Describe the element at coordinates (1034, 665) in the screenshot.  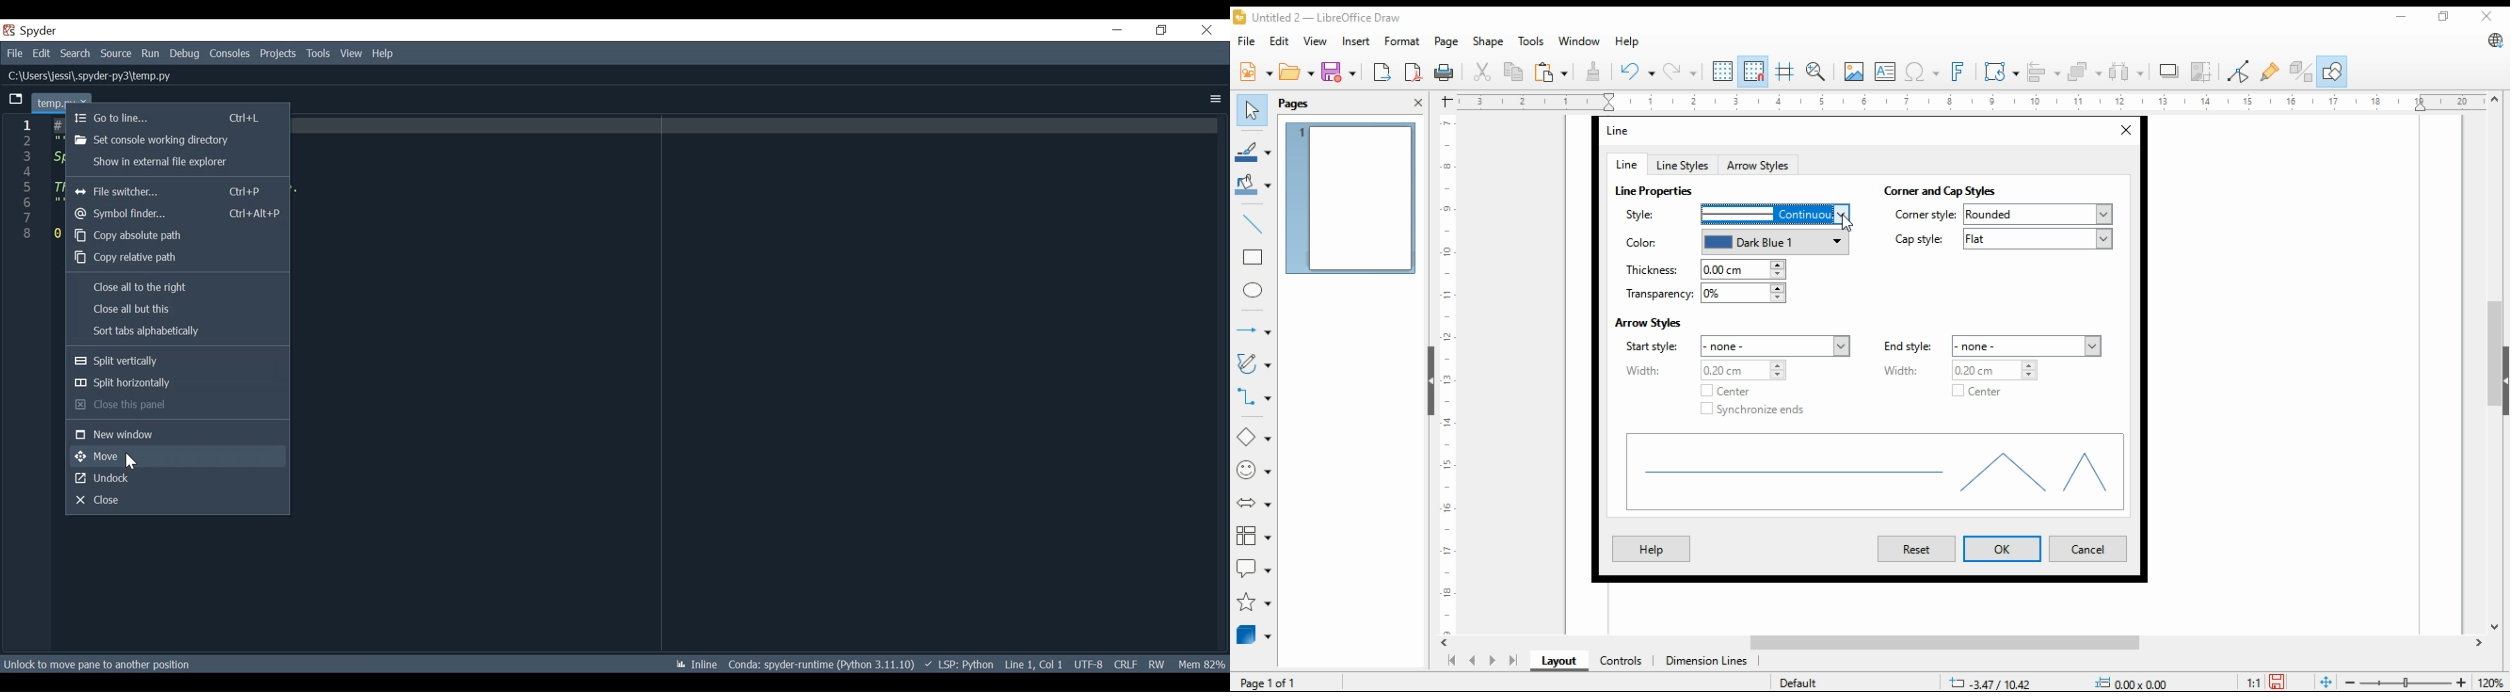
I see `Line 1, Col 1` at that location.